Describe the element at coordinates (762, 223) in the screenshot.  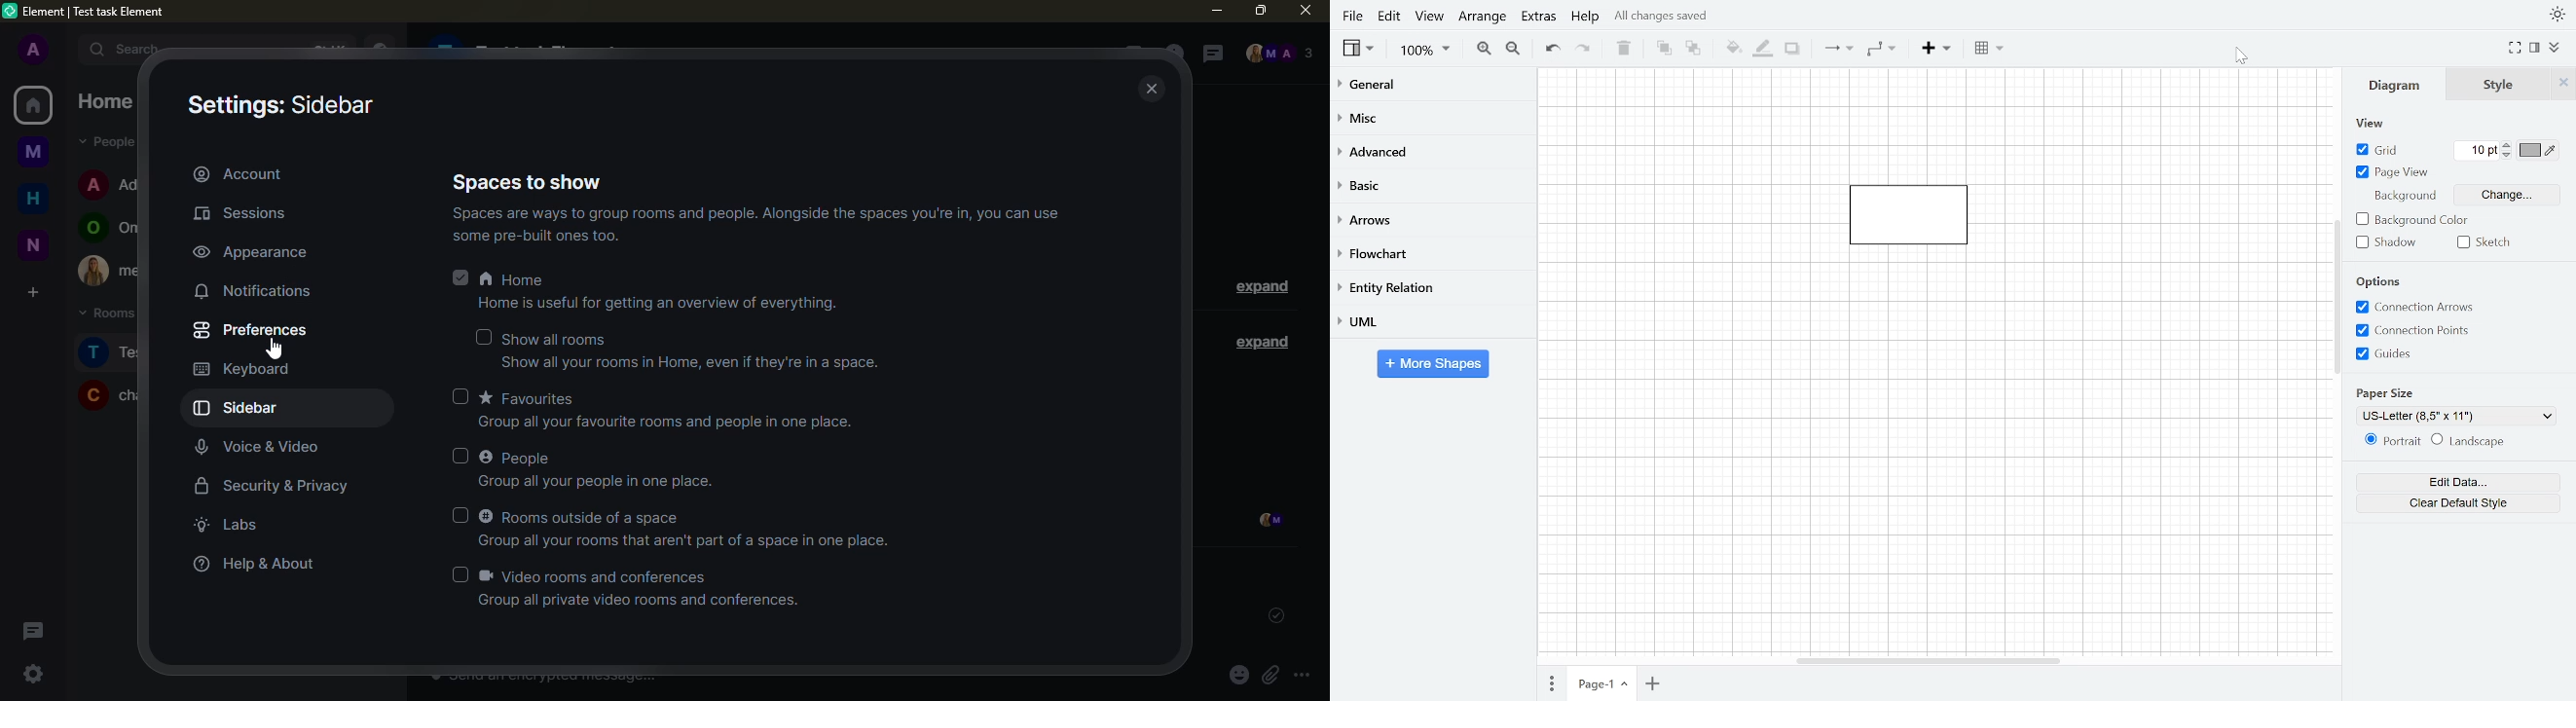
I see `info` at that location.